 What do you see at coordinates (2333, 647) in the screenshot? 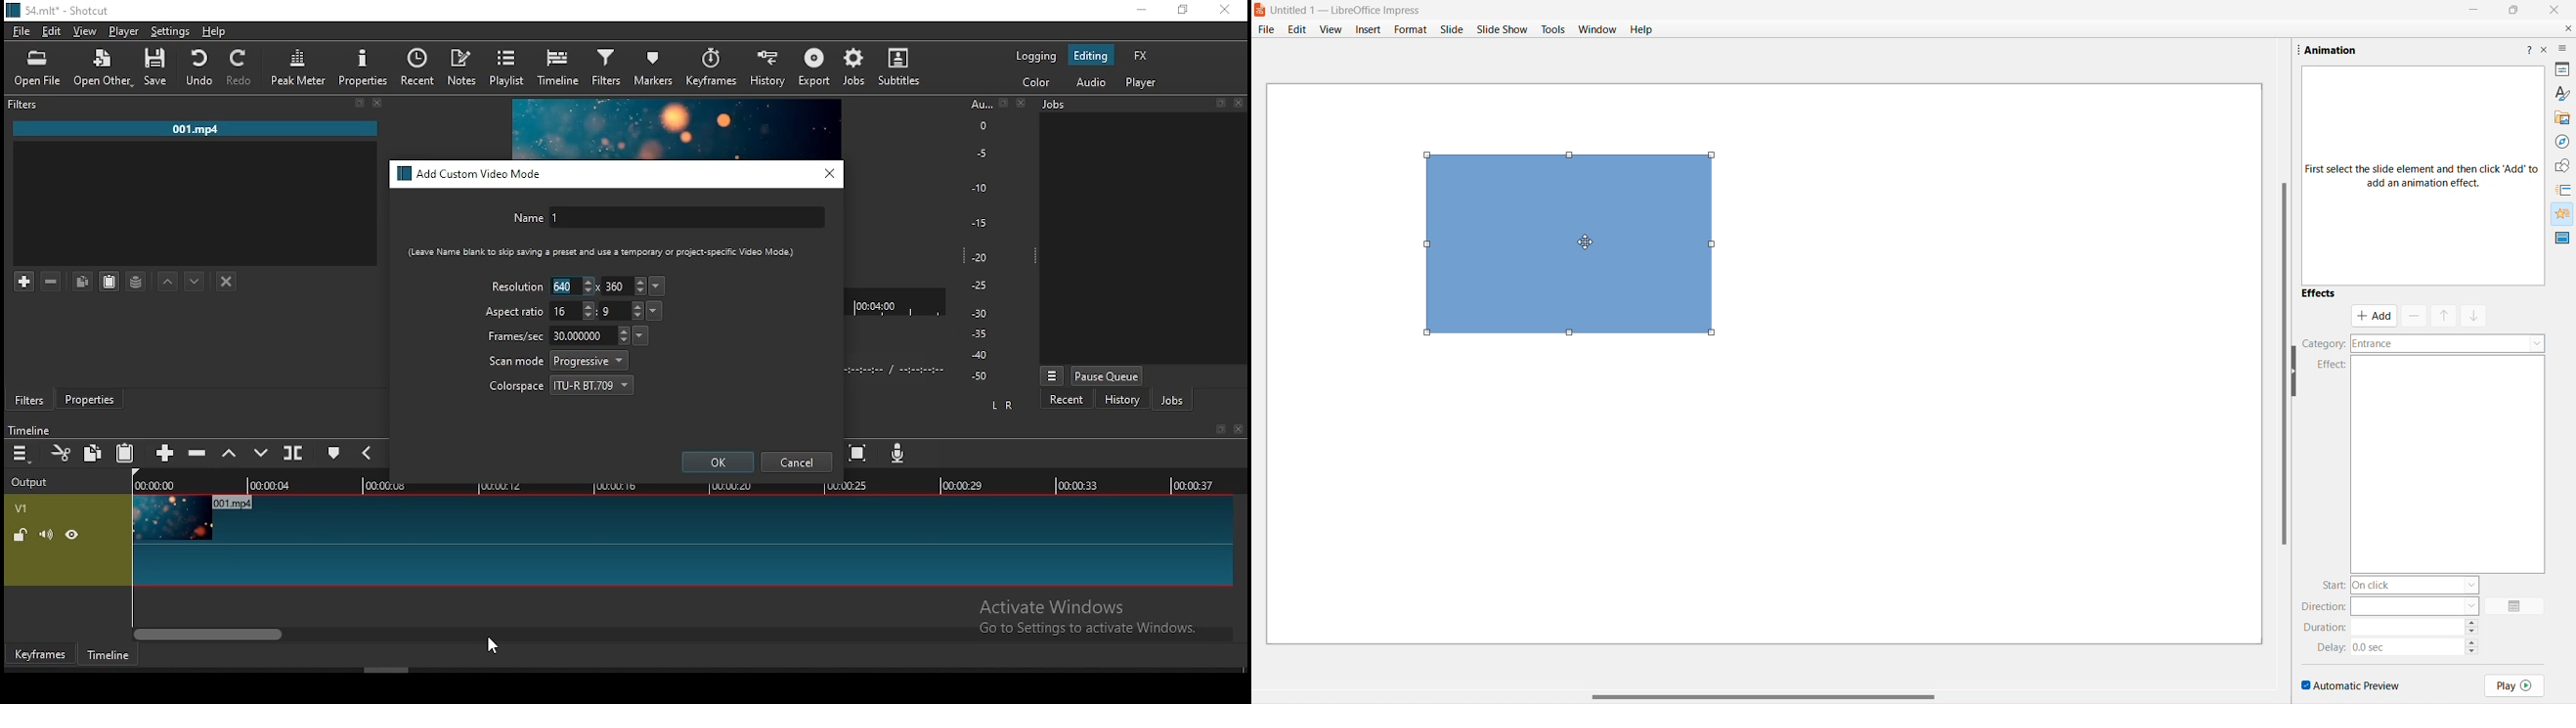
I see `delay` at bounding box center [2333, 647].